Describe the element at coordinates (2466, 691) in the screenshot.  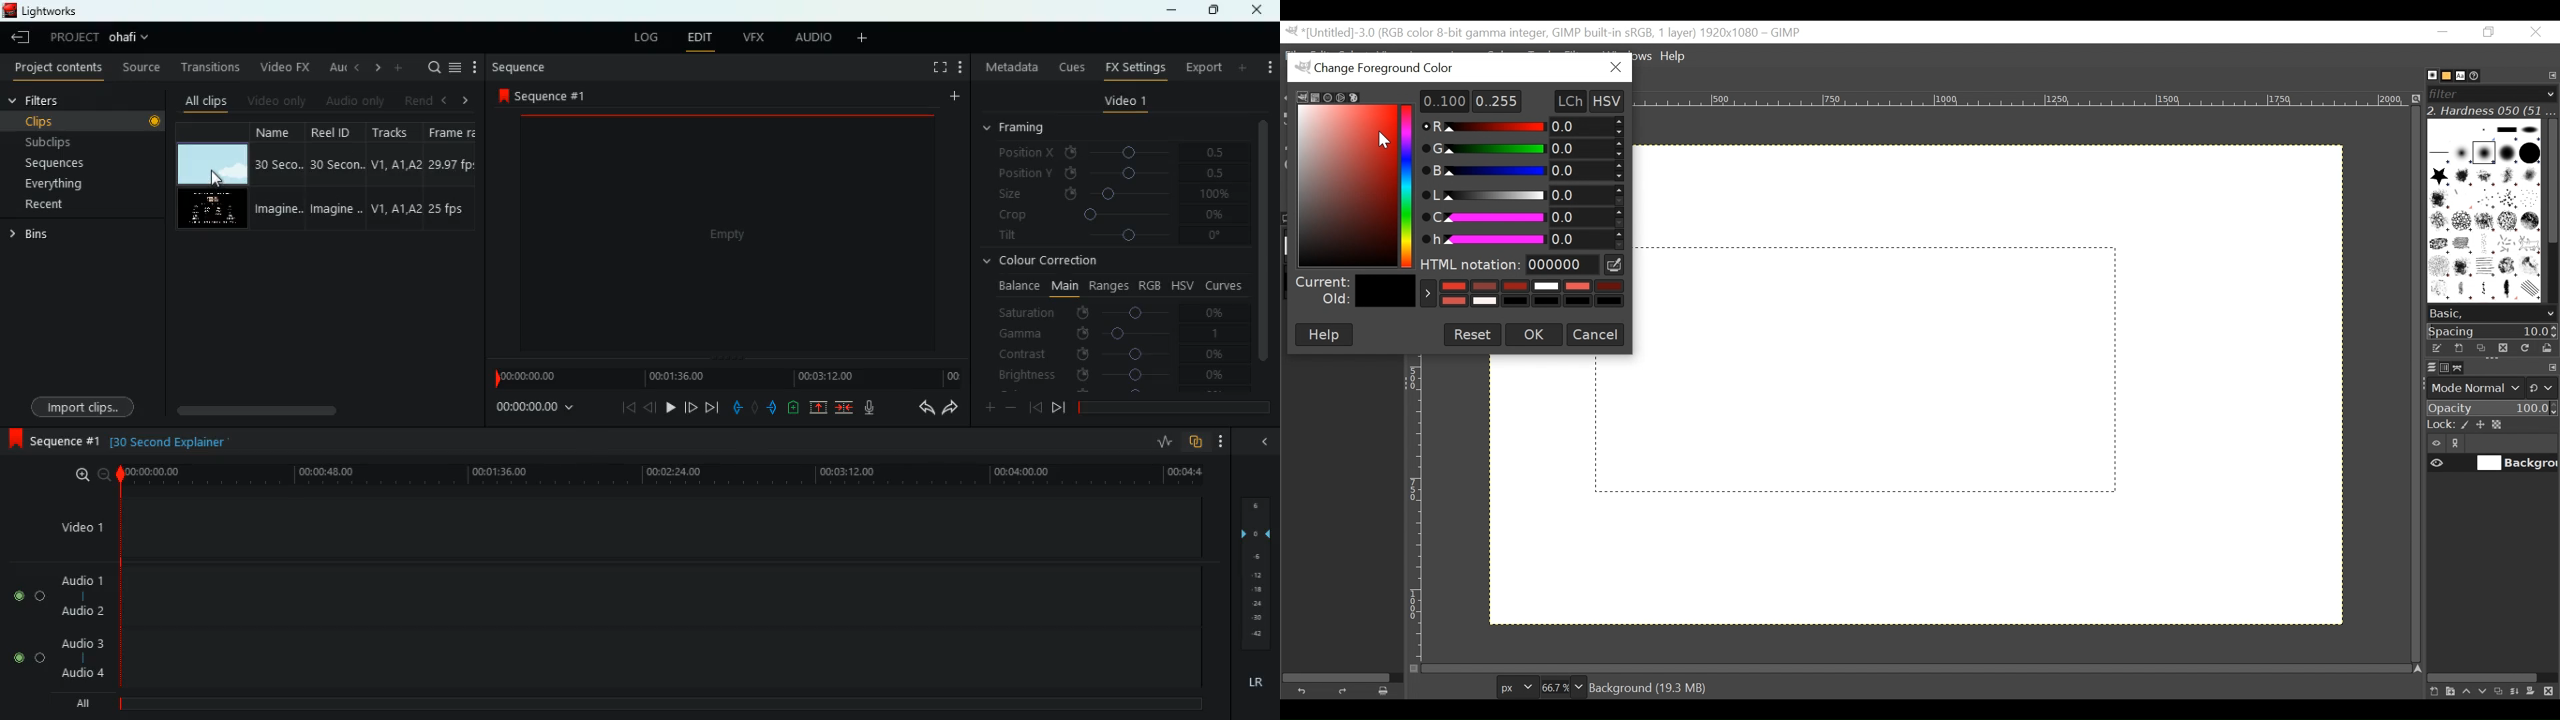
I see `Raise the layer` at that location.